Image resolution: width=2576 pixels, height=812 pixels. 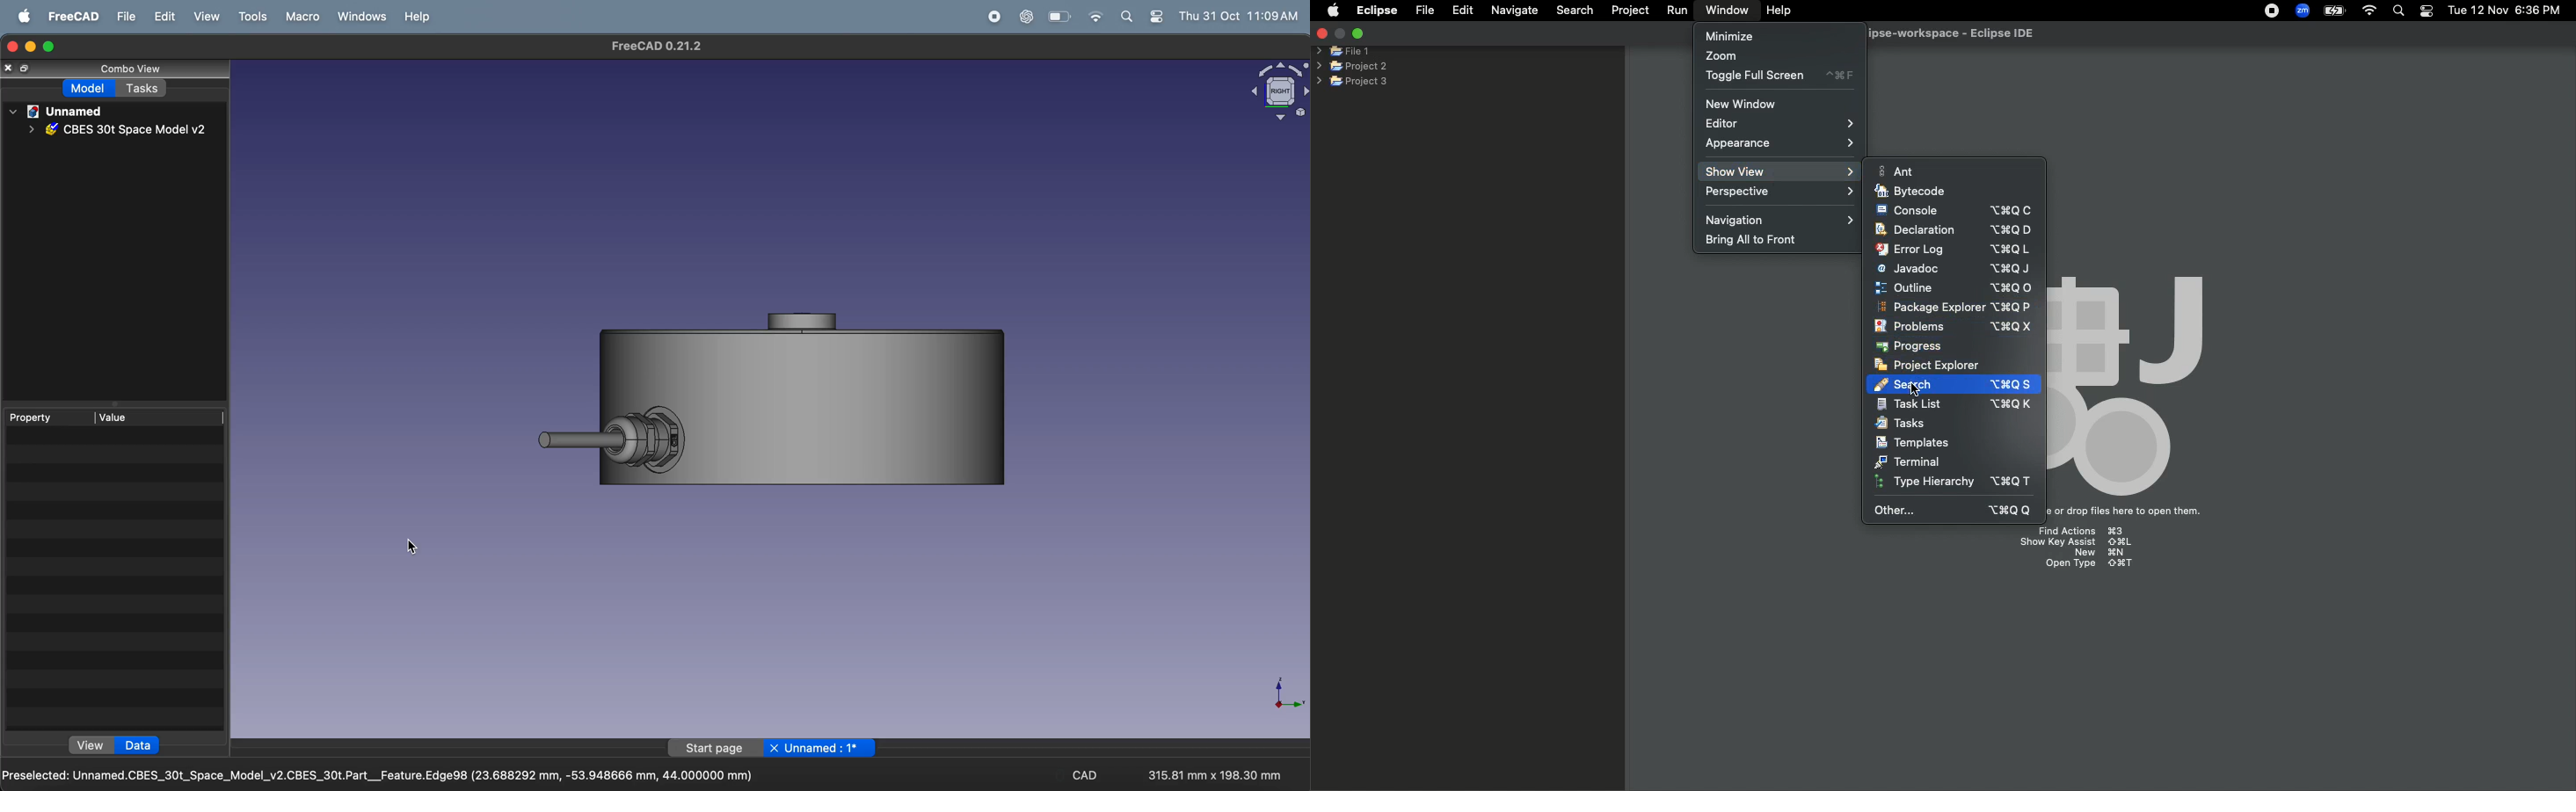 What do you see at coordinates (1900, 171) in the screenshot?
I see `Ant` at bounding box center [1900, 171].